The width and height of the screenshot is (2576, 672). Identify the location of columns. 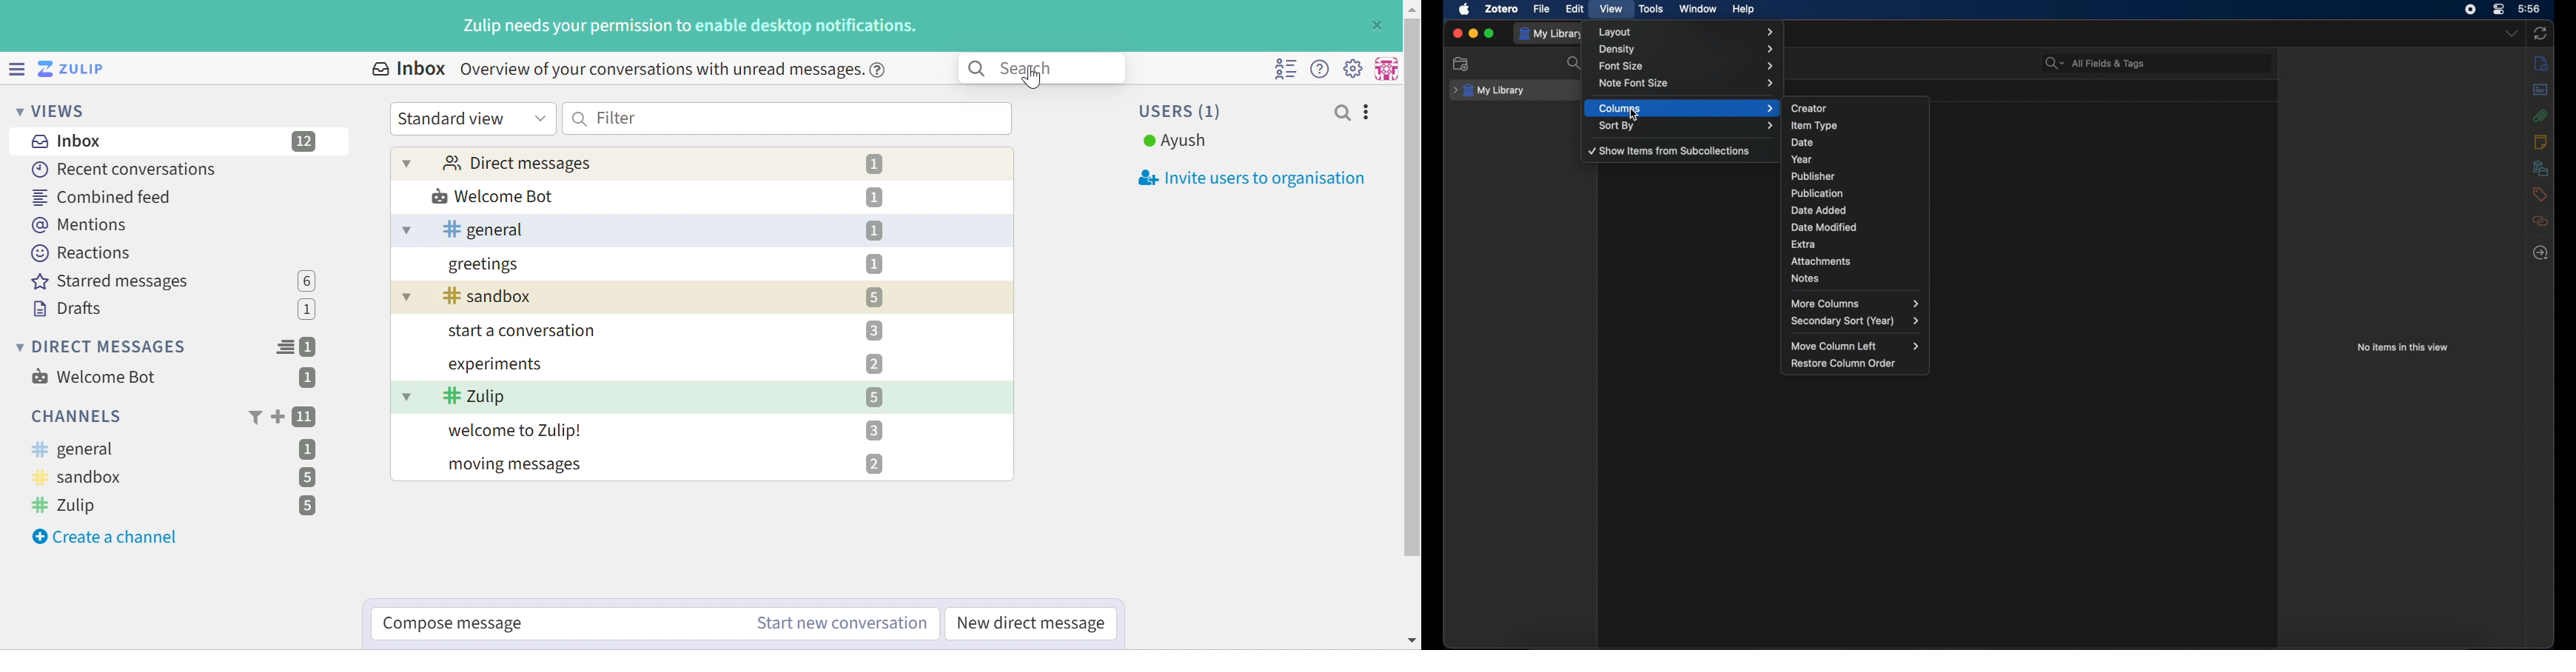
(1686, 108).